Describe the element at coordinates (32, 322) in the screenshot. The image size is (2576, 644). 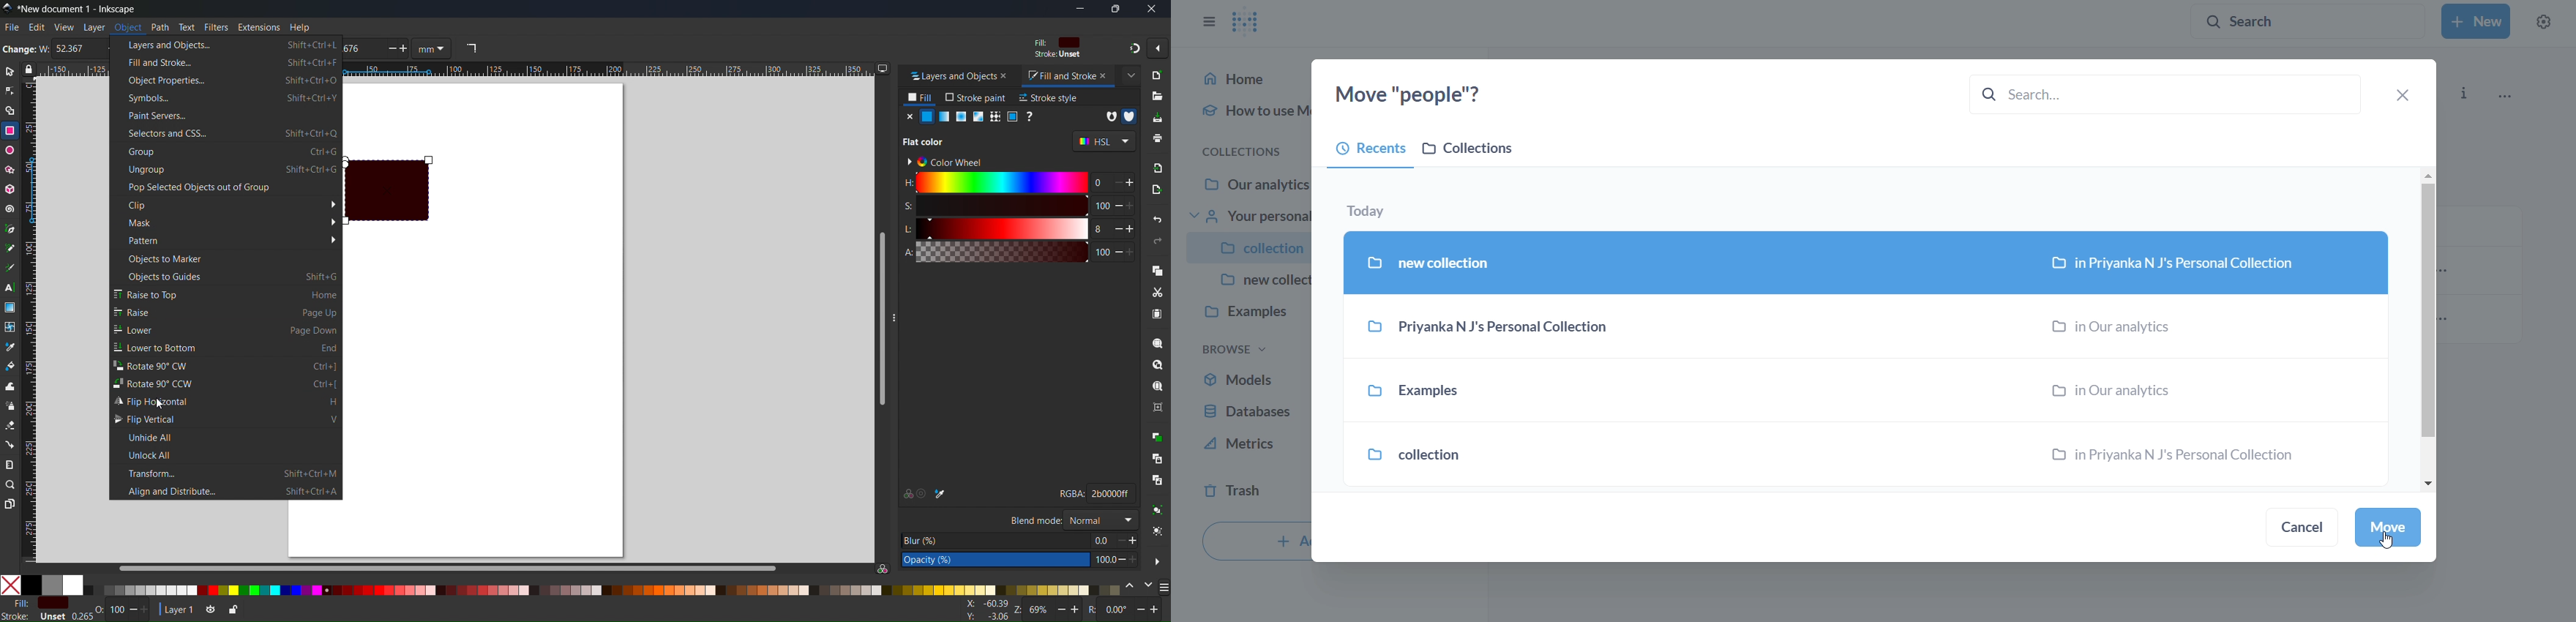
I see `Vertical Millimeter scale ` at that location.